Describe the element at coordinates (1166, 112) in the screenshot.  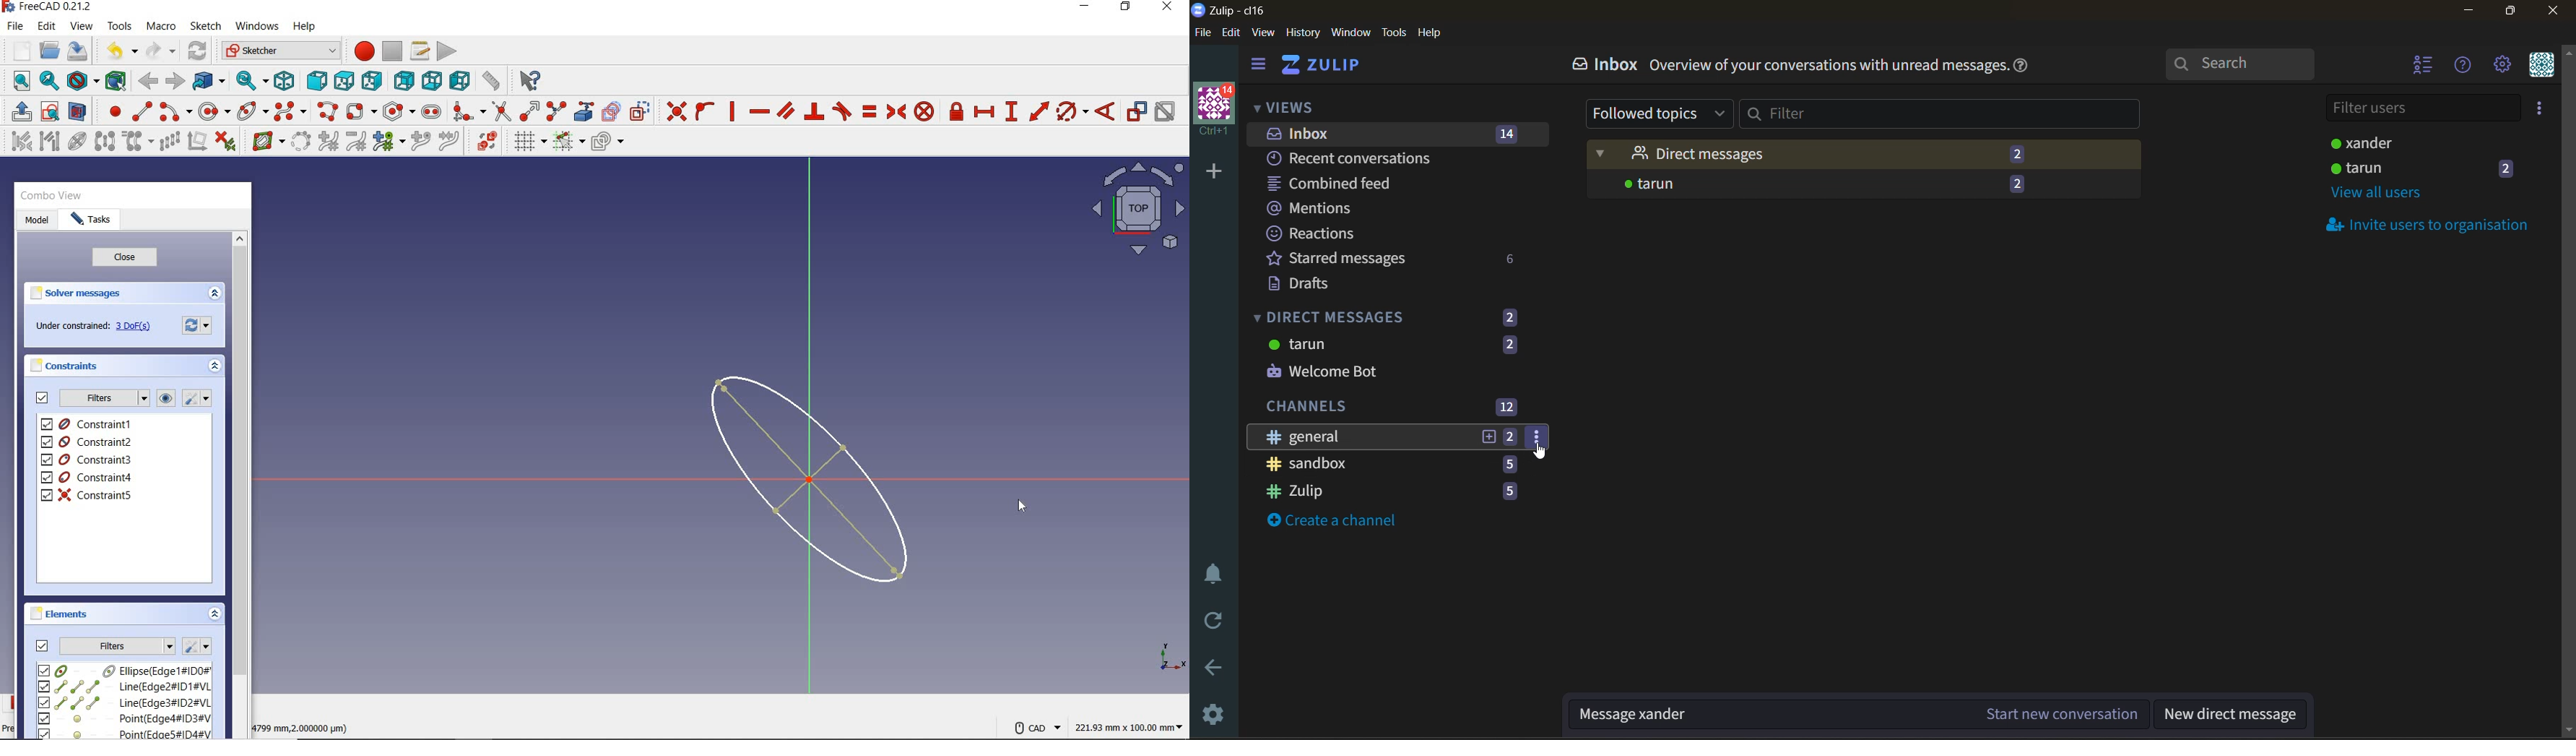
I see `activate/deactivate constraint` at that location.